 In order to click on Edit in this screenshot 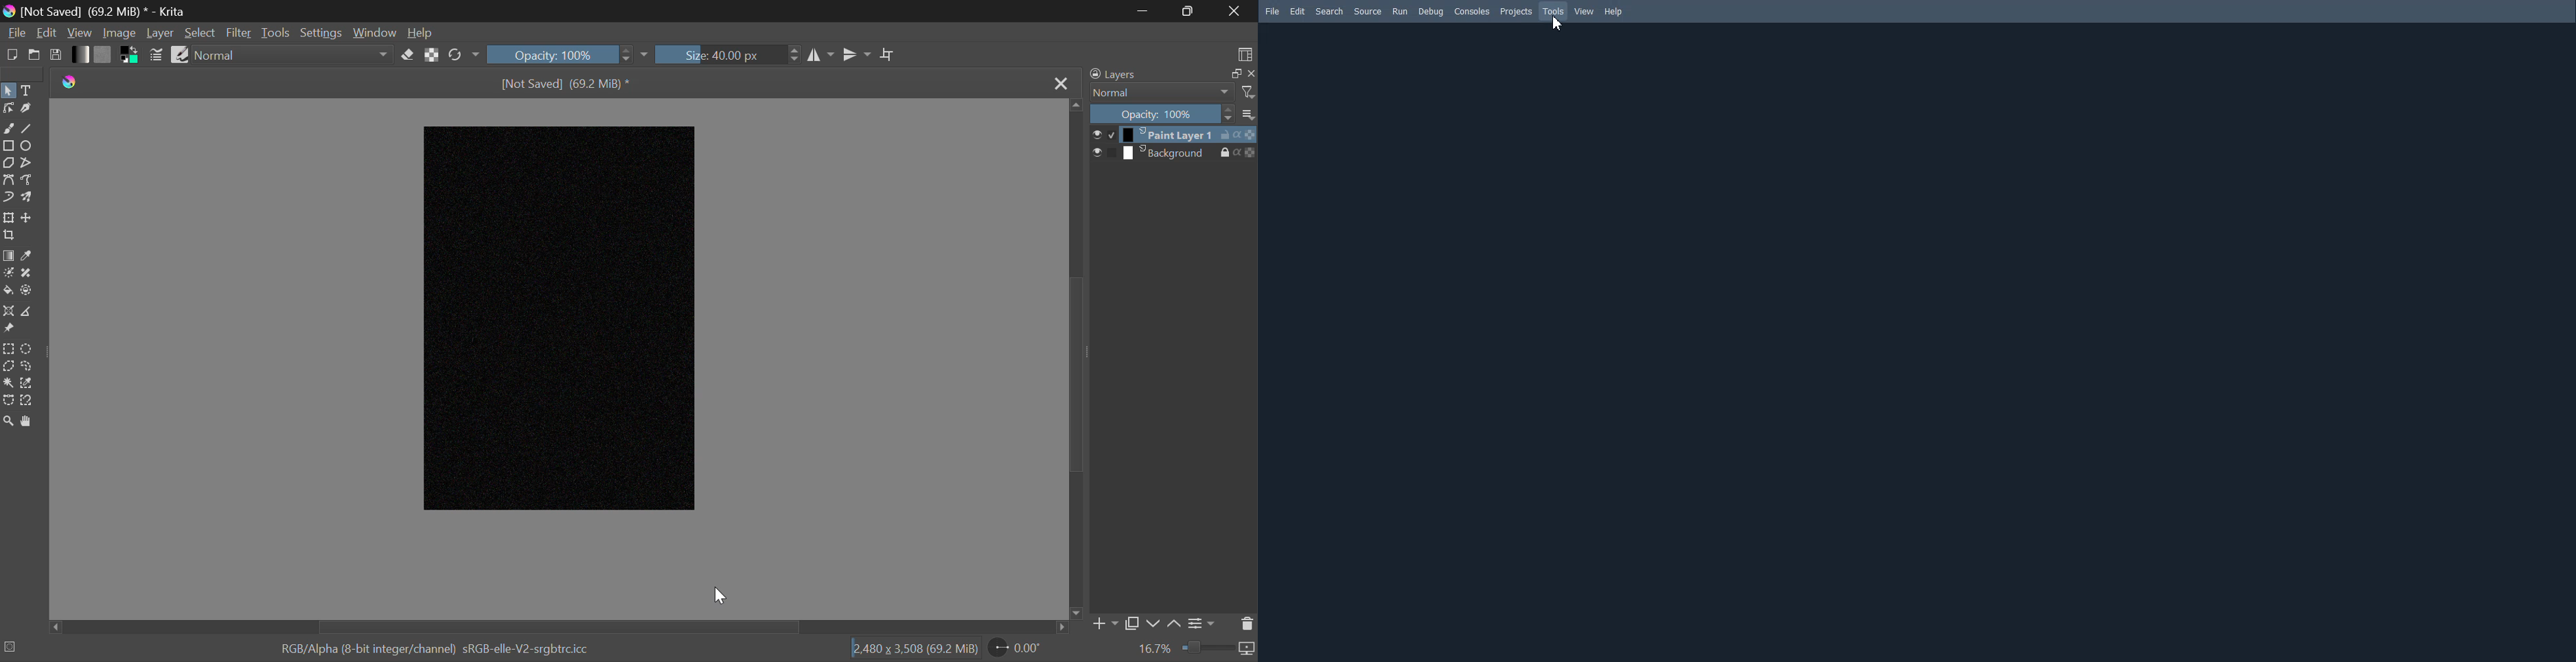, I will do `click(1297, 12)`.